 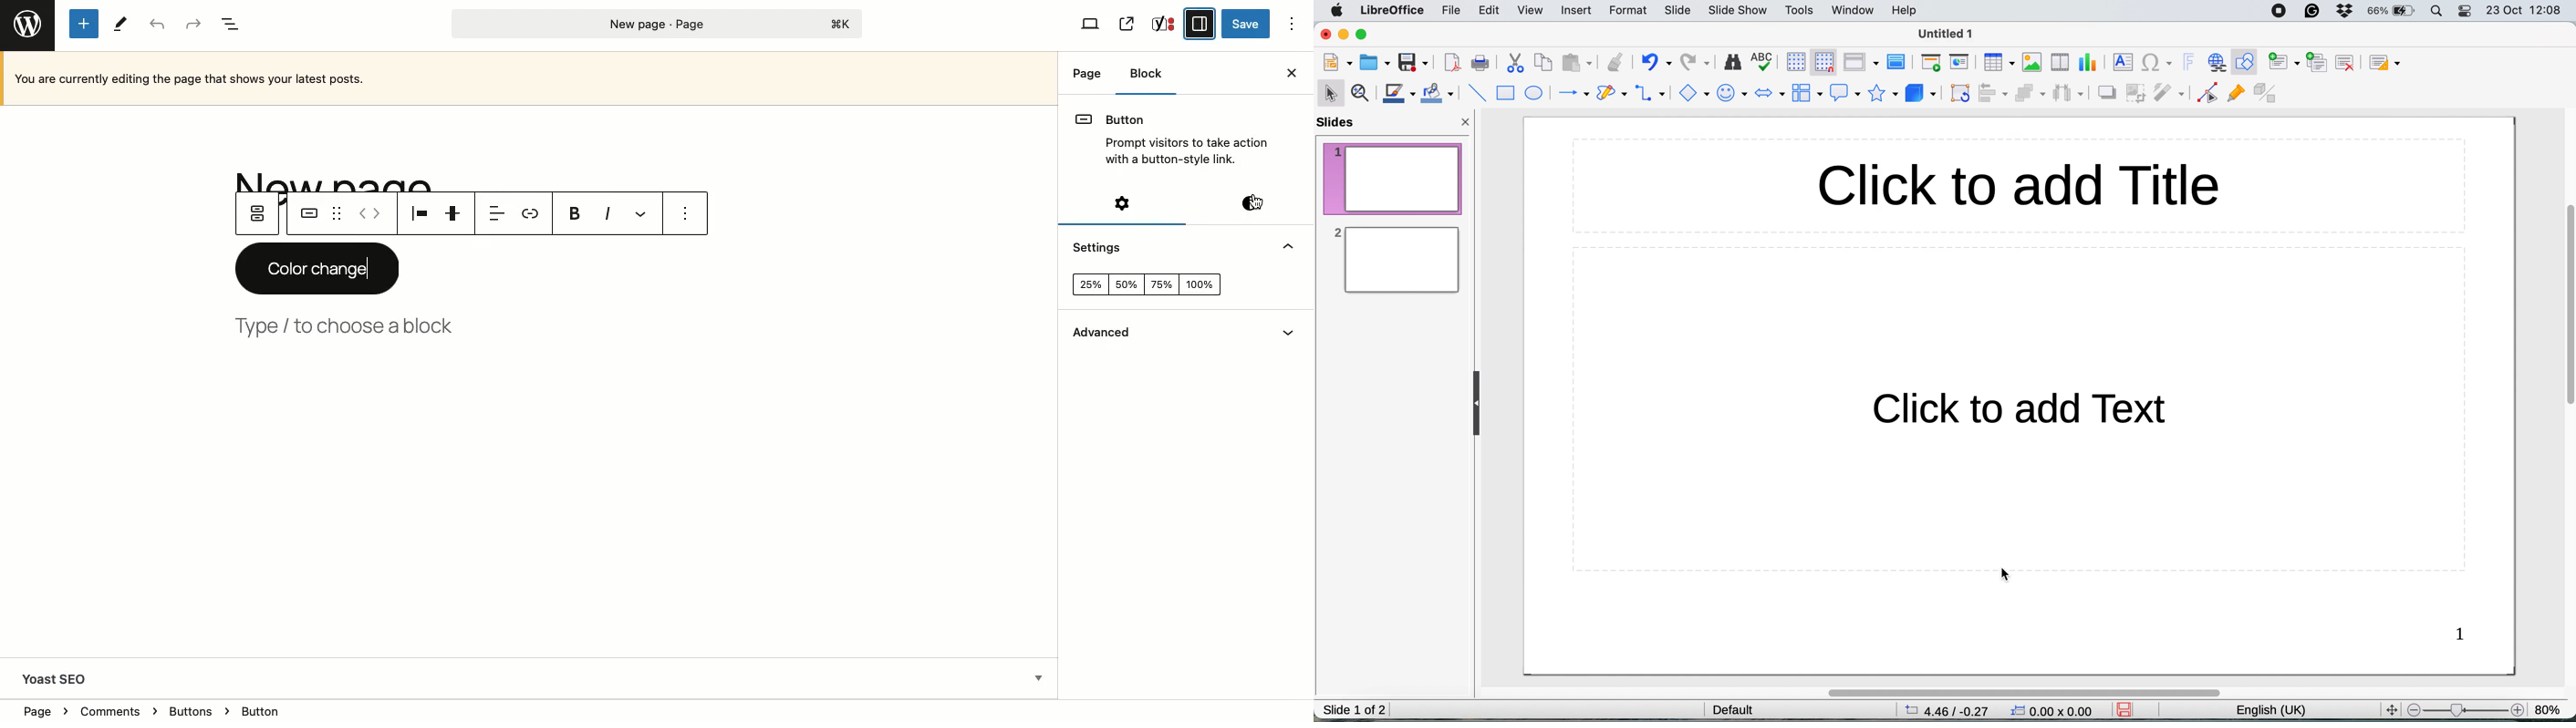 What do you see at coordinates (1394, 260) in the screenshot?
I see `slide 2` at bounding box center [1394, 260].